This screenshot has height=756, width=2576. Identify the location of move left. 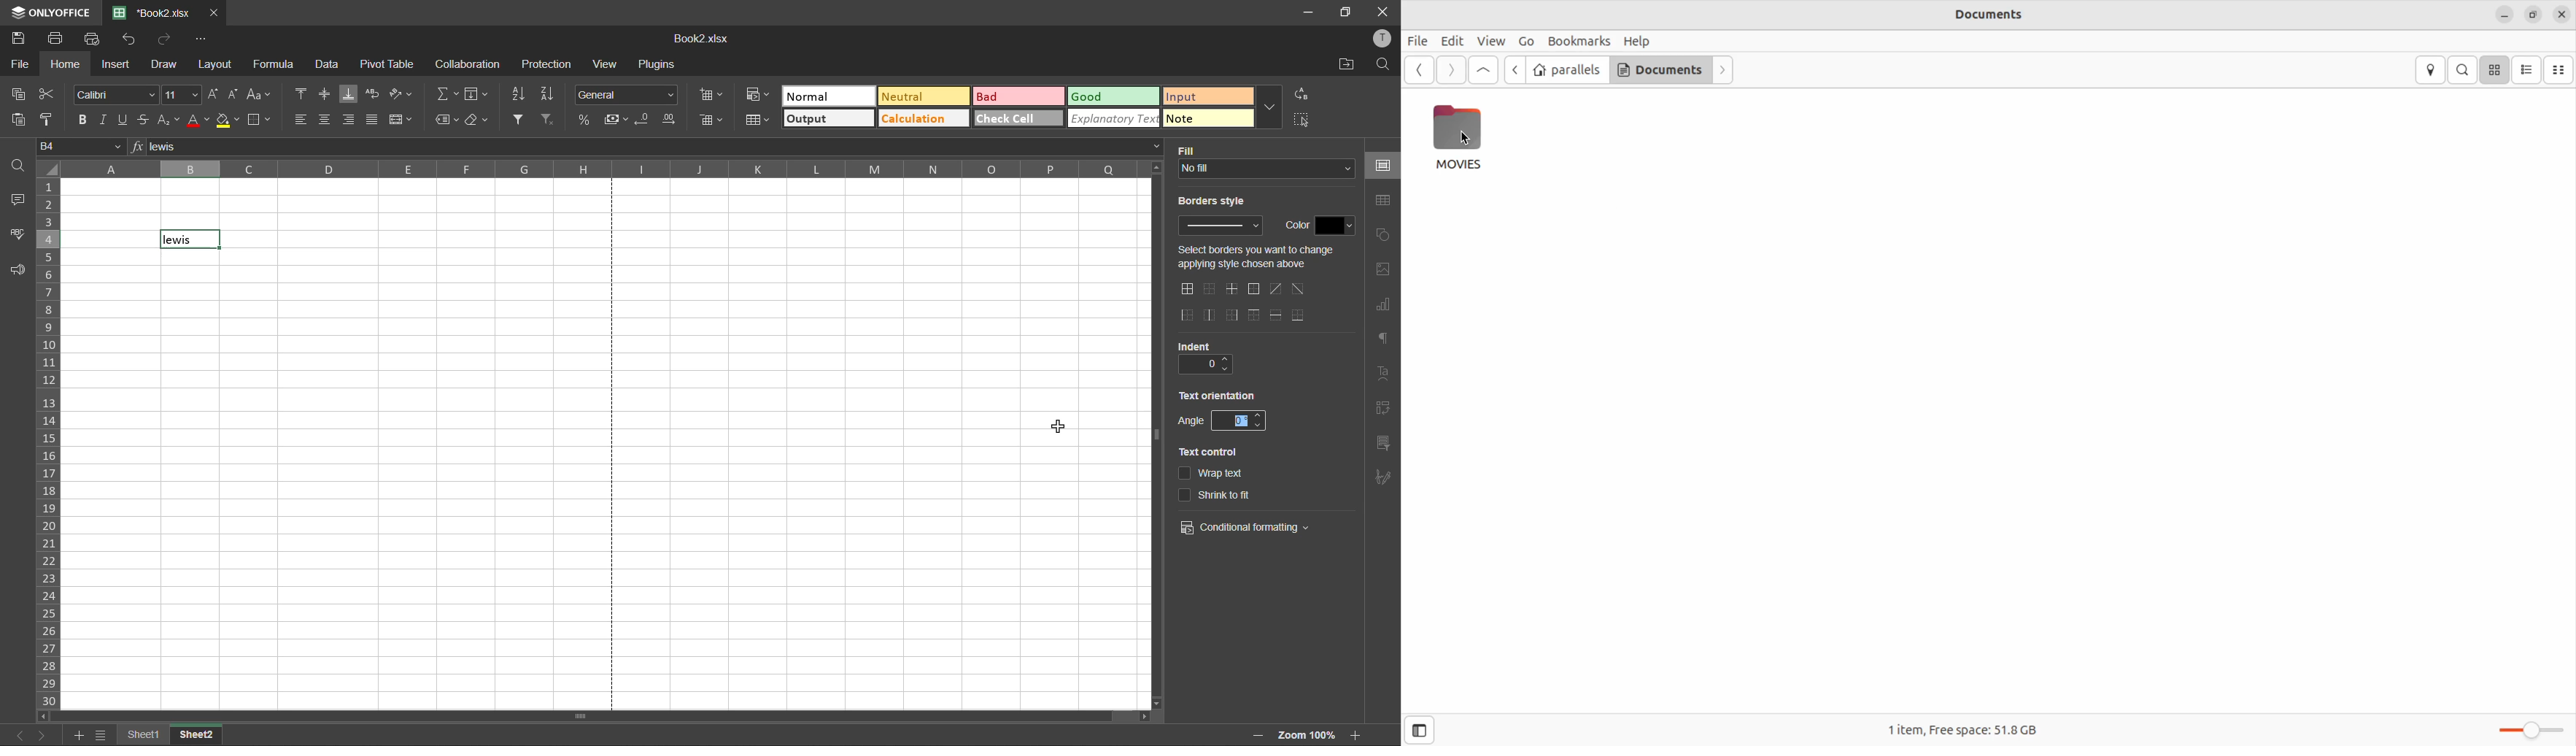
(44, 718).